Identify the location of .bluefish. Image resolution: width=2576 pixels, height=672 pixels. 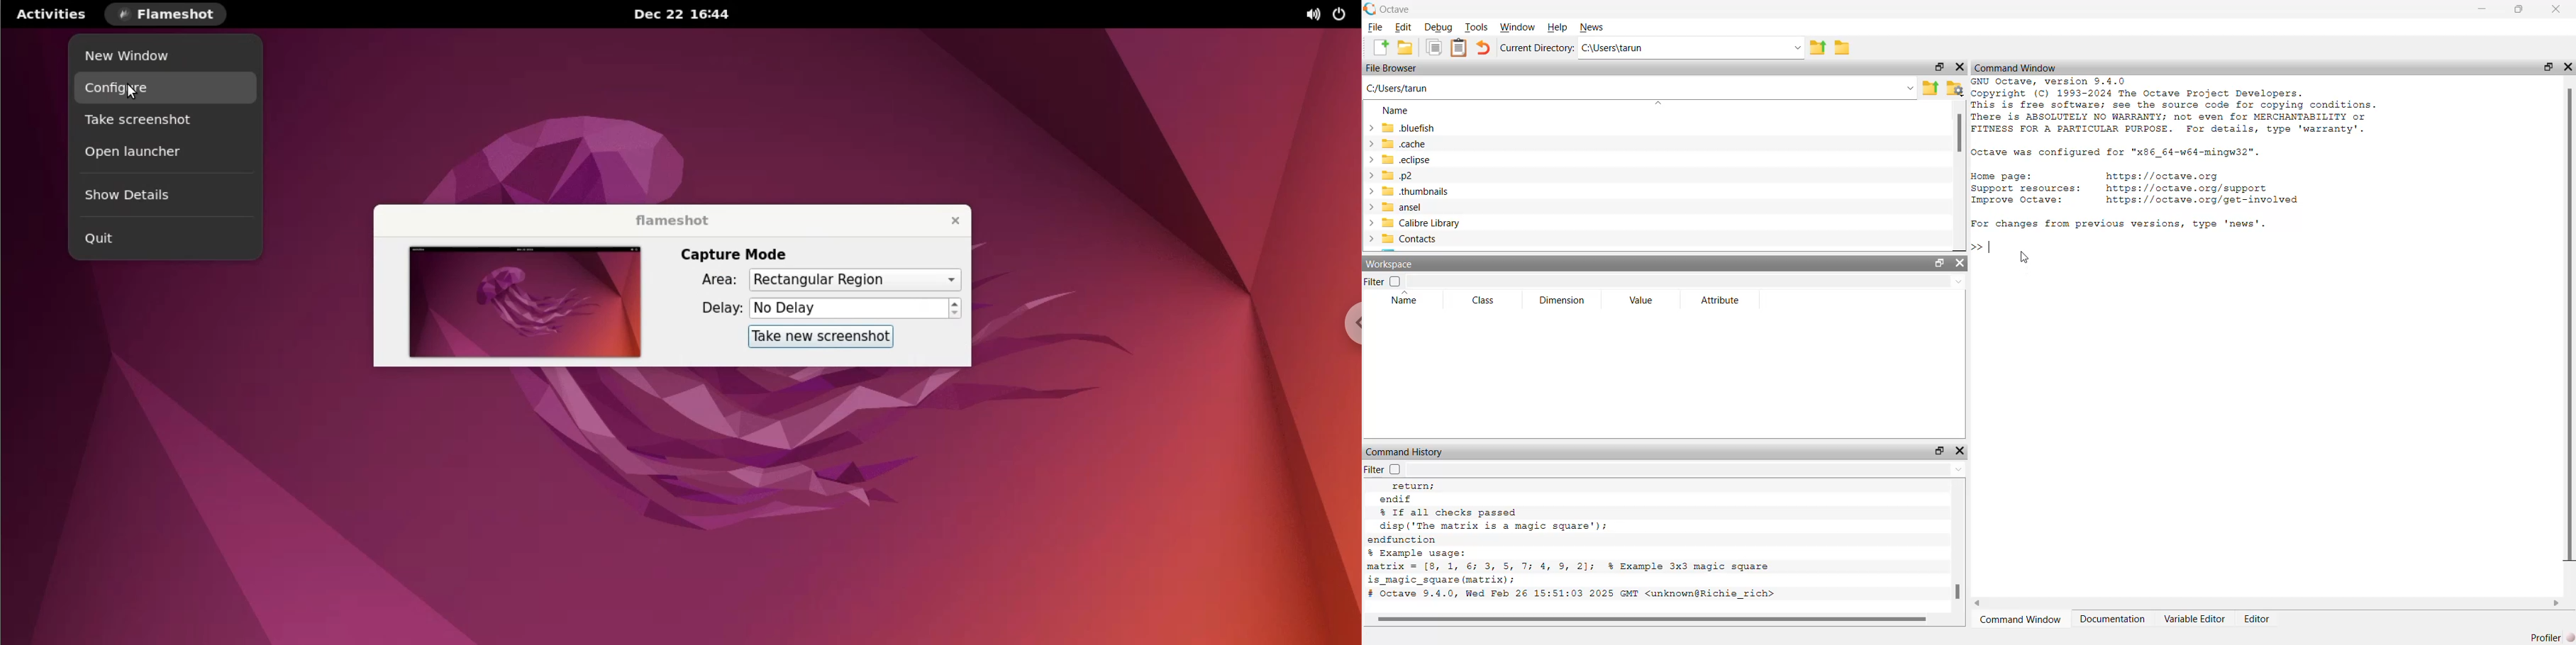
(1401, 127).